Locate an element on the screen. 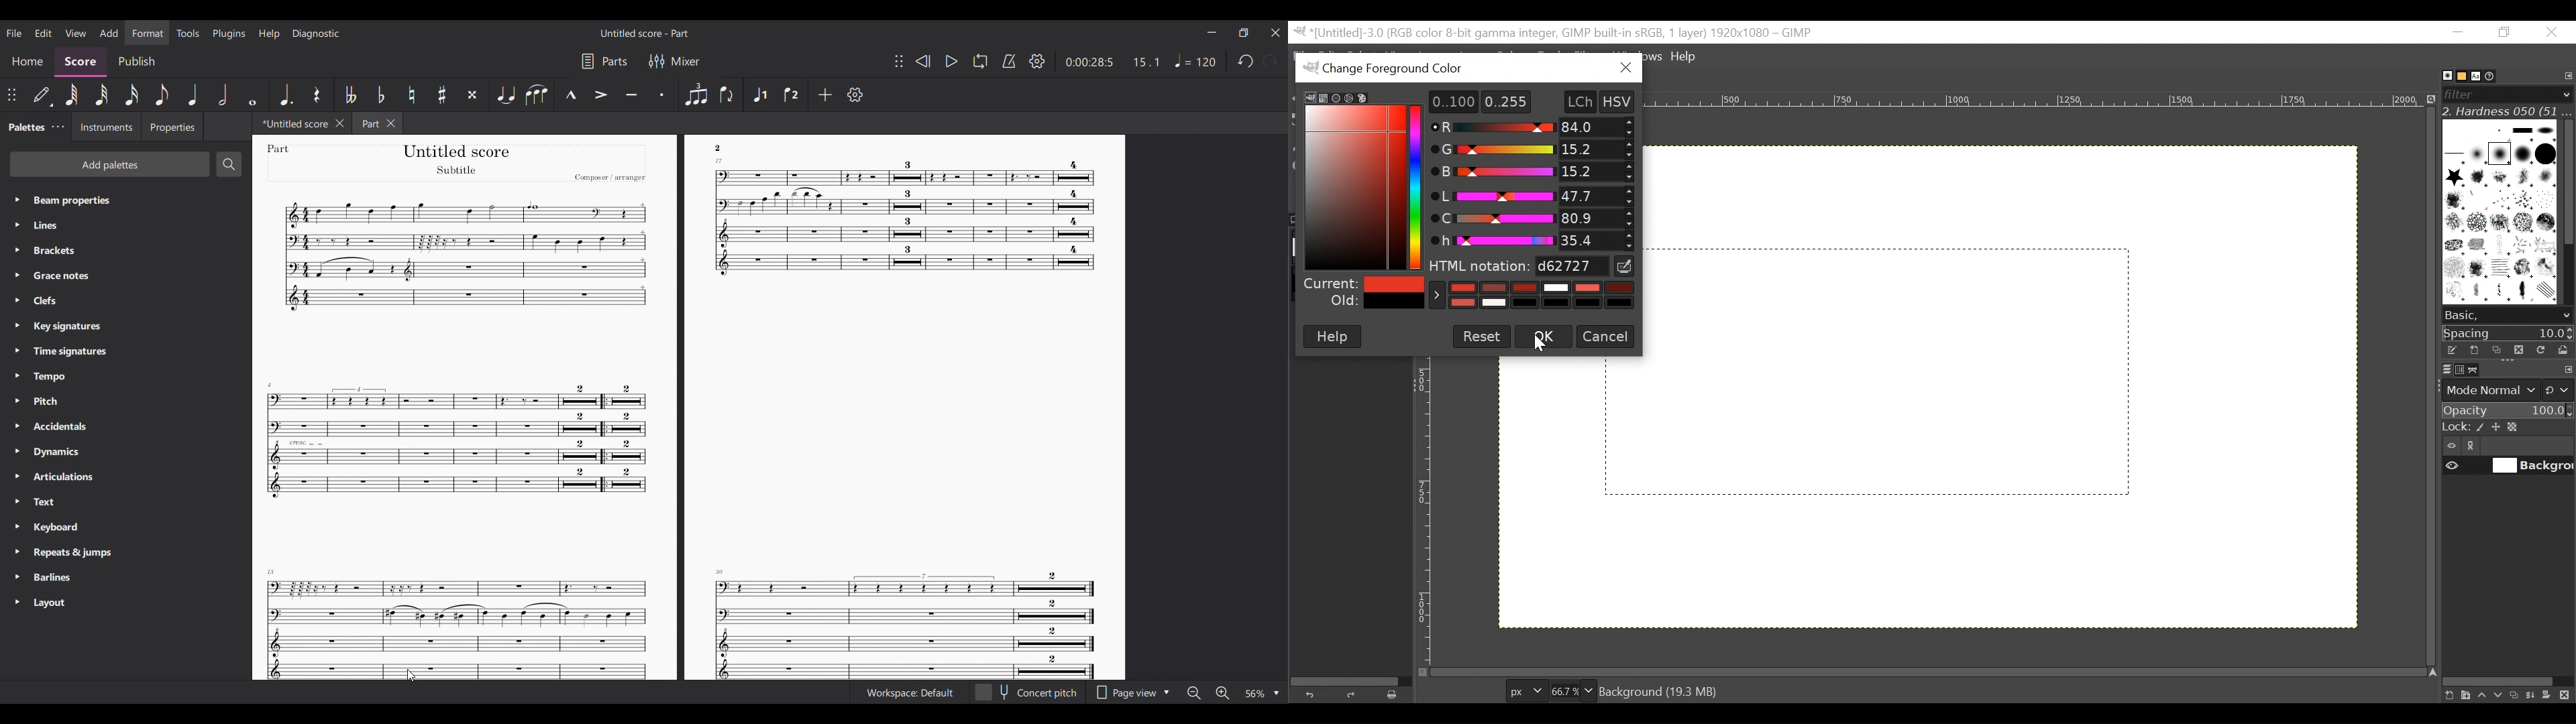  link/unlink item is located at coordinates (2474, 448).